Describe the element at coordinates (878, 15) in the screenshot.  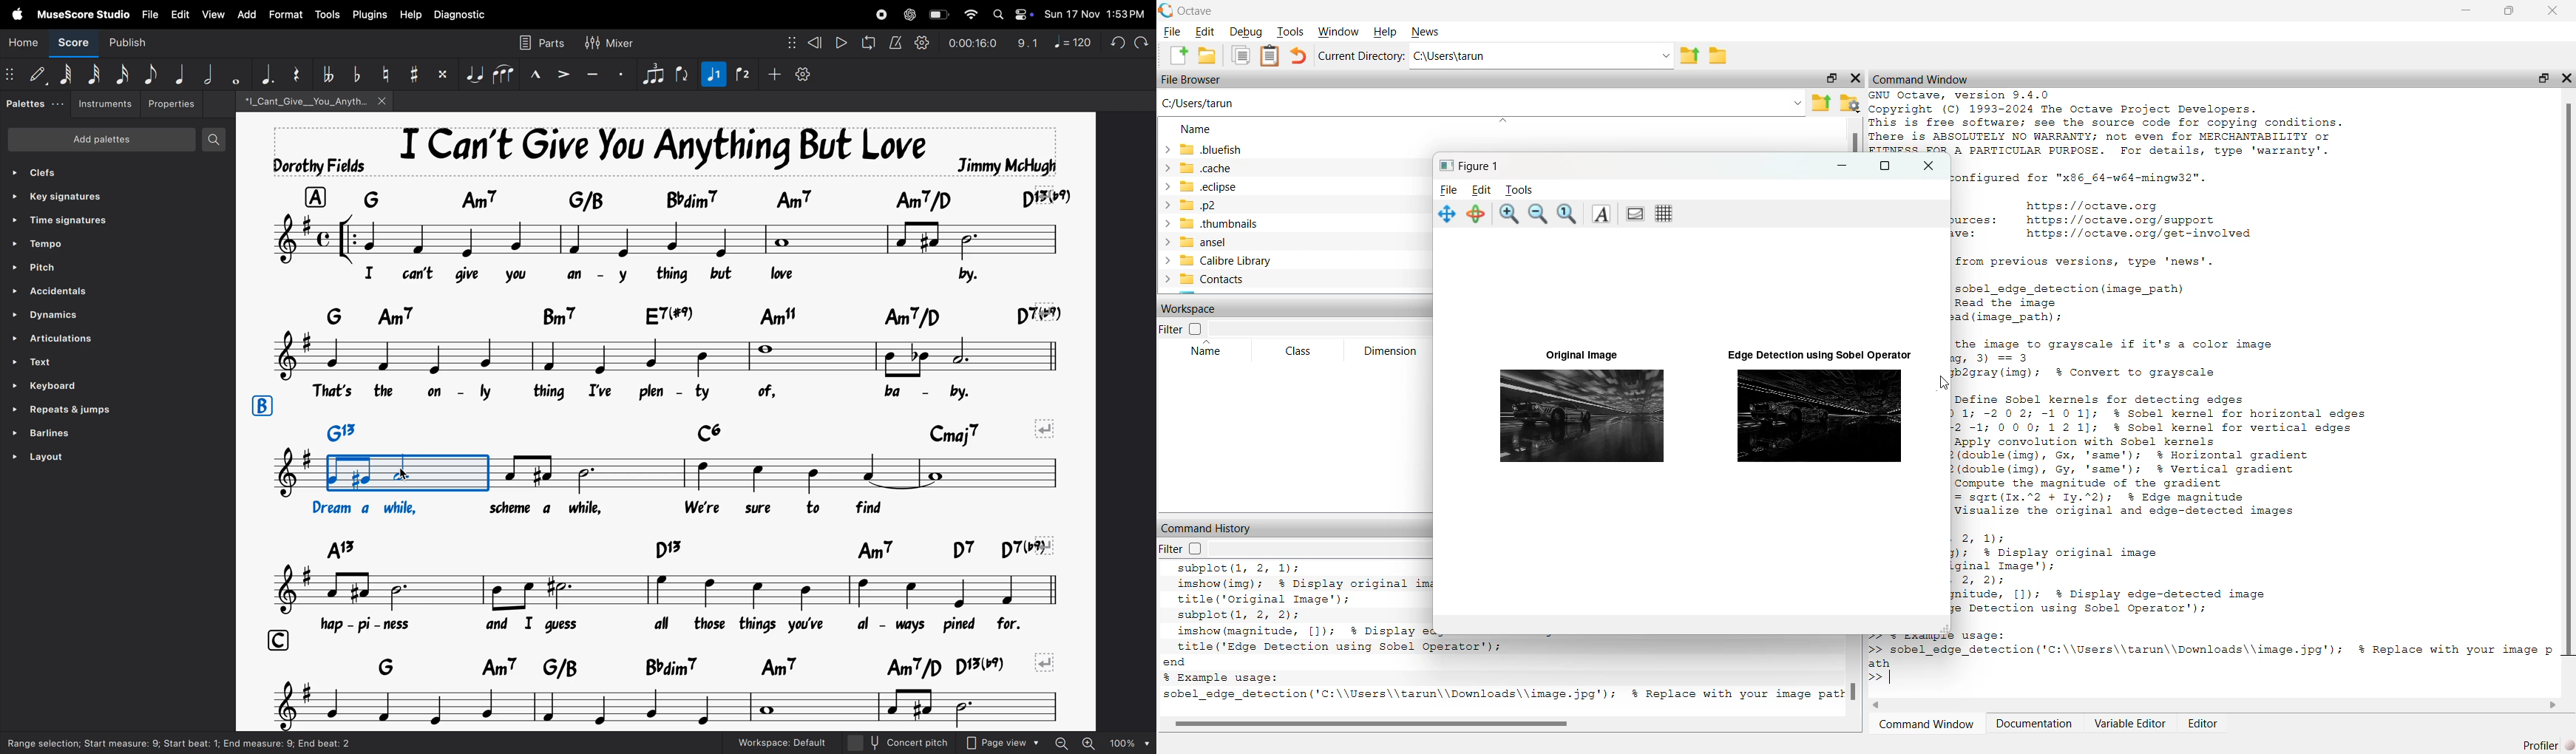
I see `record` at that location.